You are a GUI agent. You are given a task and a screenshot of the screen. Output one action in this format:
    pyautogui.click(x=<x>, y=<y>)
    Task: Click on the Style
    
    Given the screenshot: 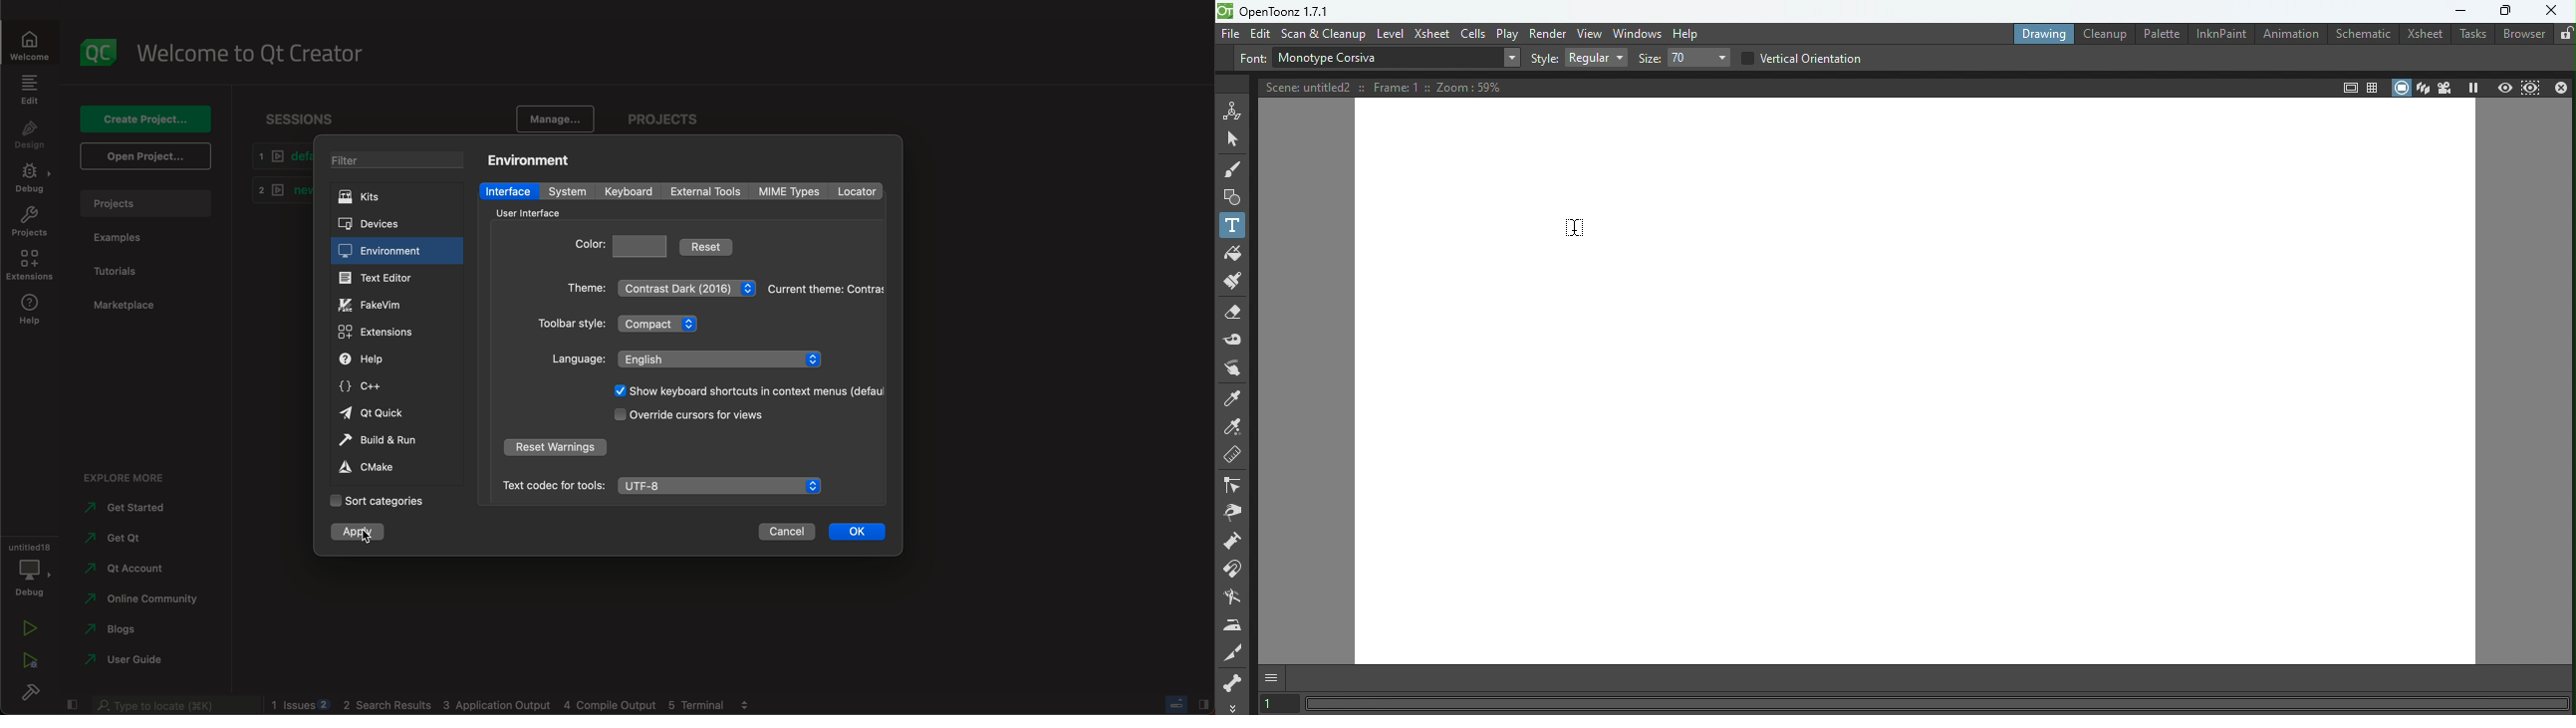 What is the action you would take?
    pyautogui.click(x=1543, y=60)
    